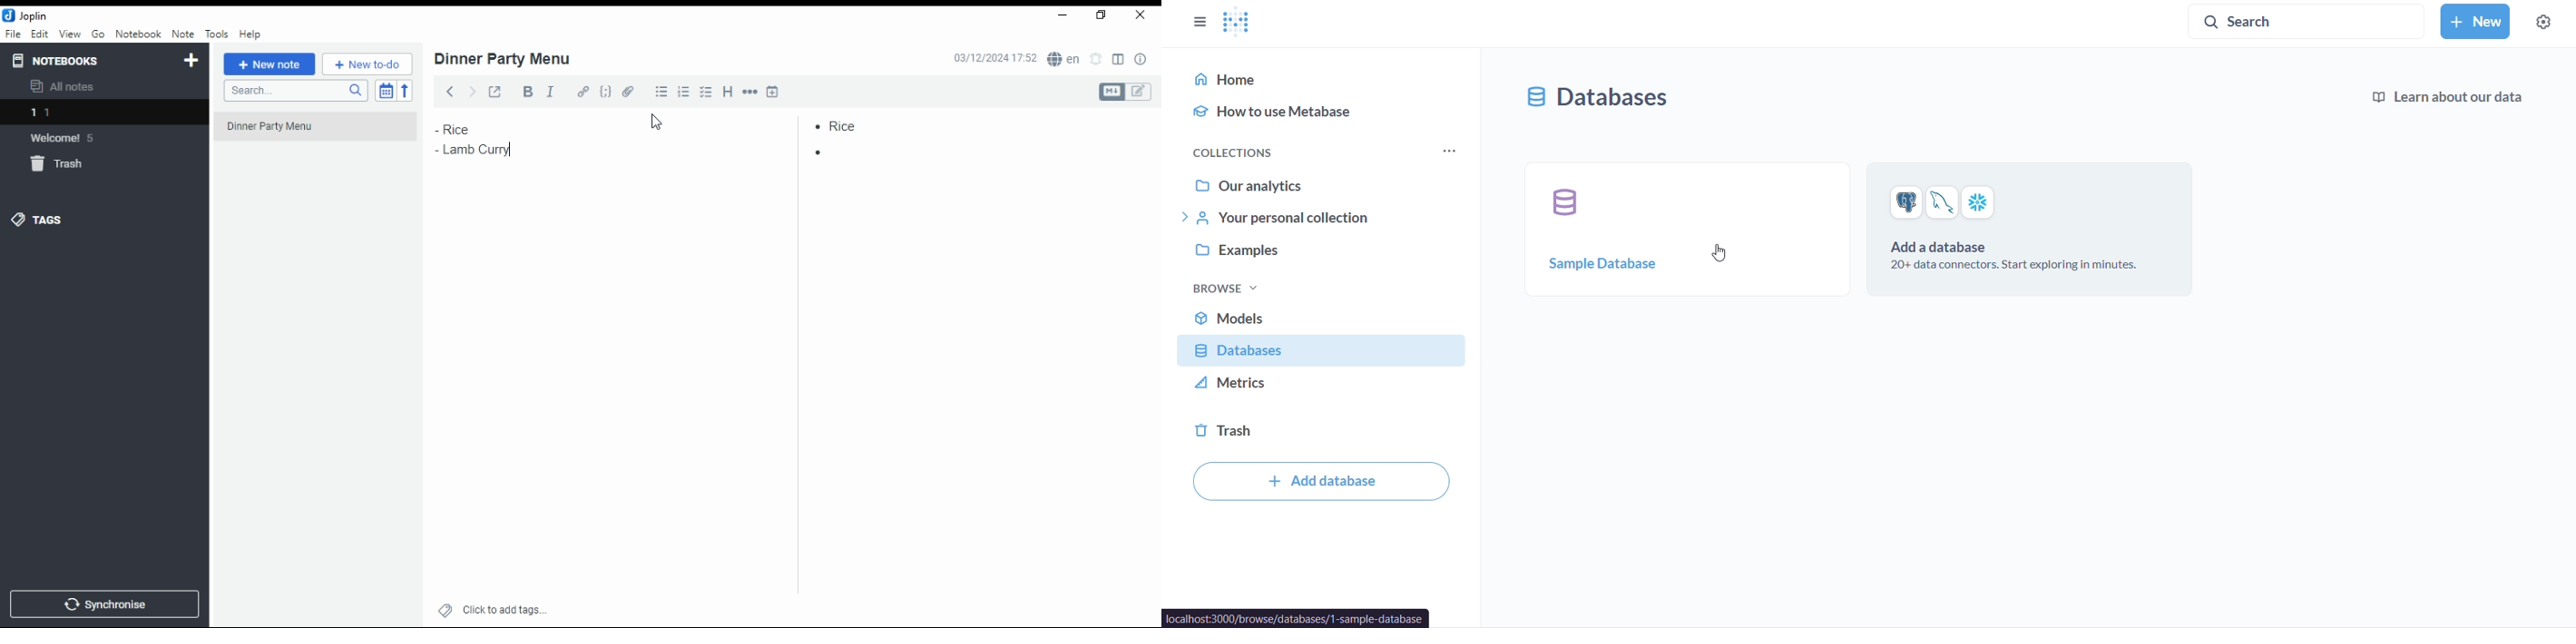 This screenshot has height=644, width=2576. What do you see at coordinates (551, 91) in the screenshot?
I see `italics` at bounding box center [551, 91].